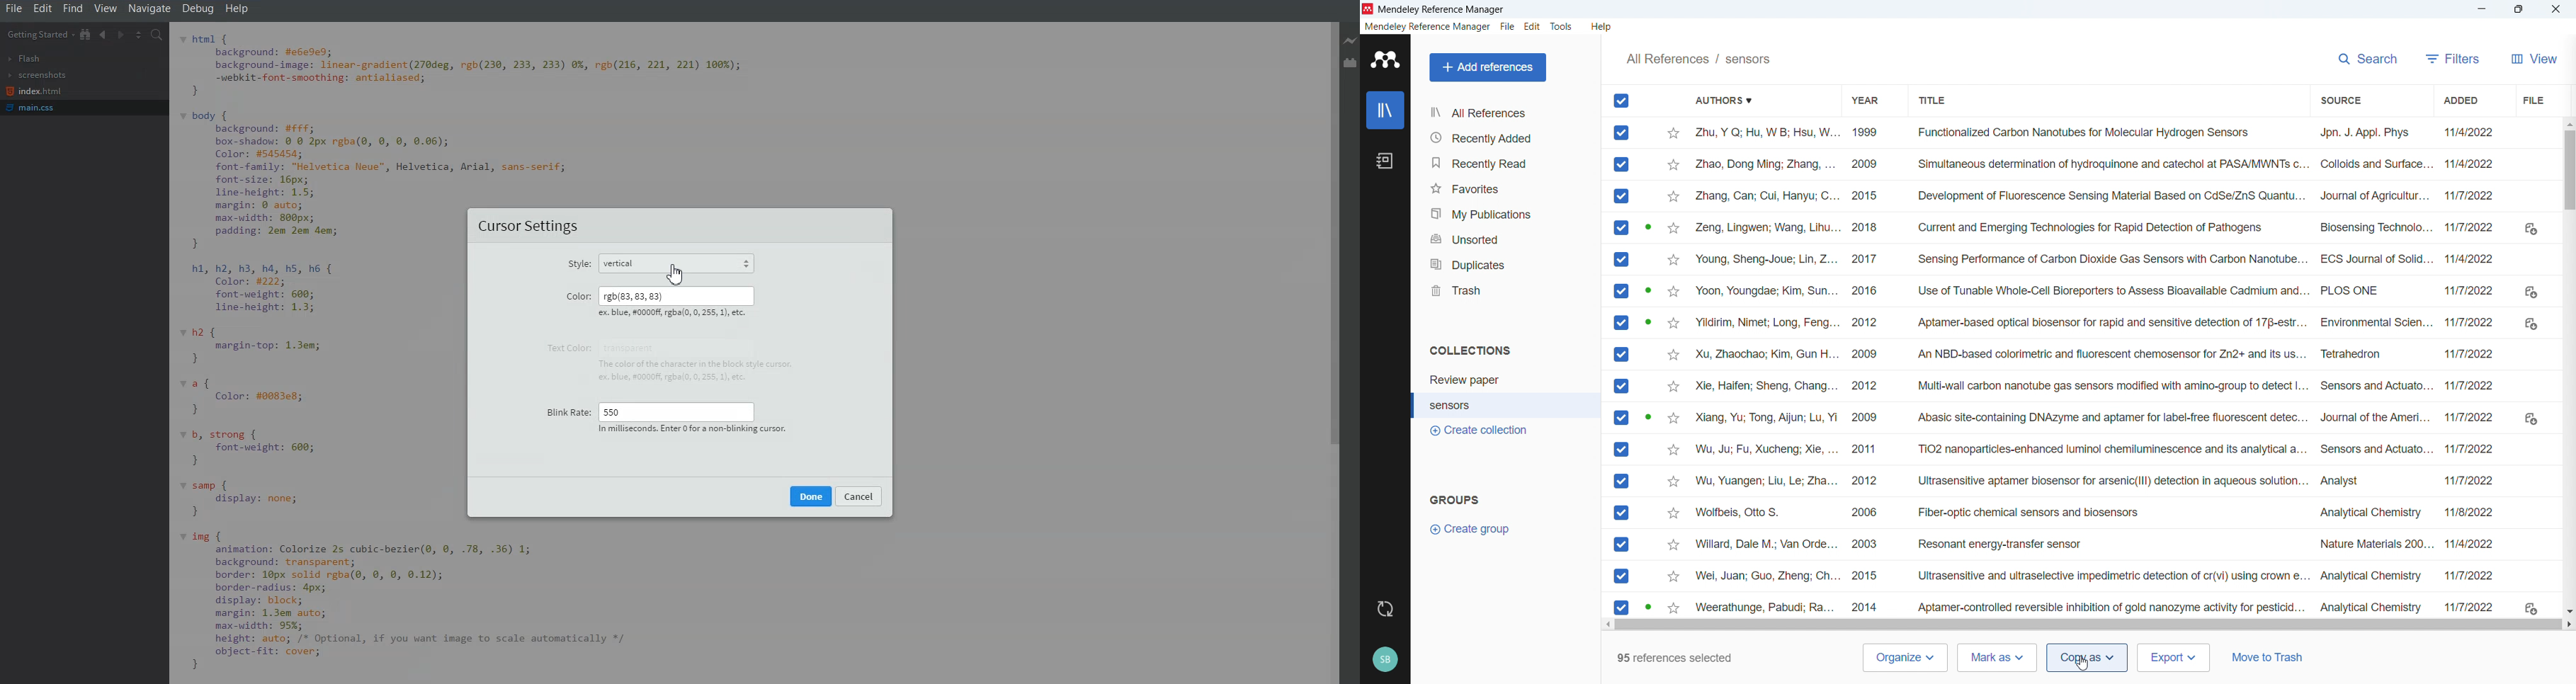 The image size is (2576, 700). Describe the element at coordinates (2473, 370) in the screenshot. I see `Date of addition of individual entries` at that location.